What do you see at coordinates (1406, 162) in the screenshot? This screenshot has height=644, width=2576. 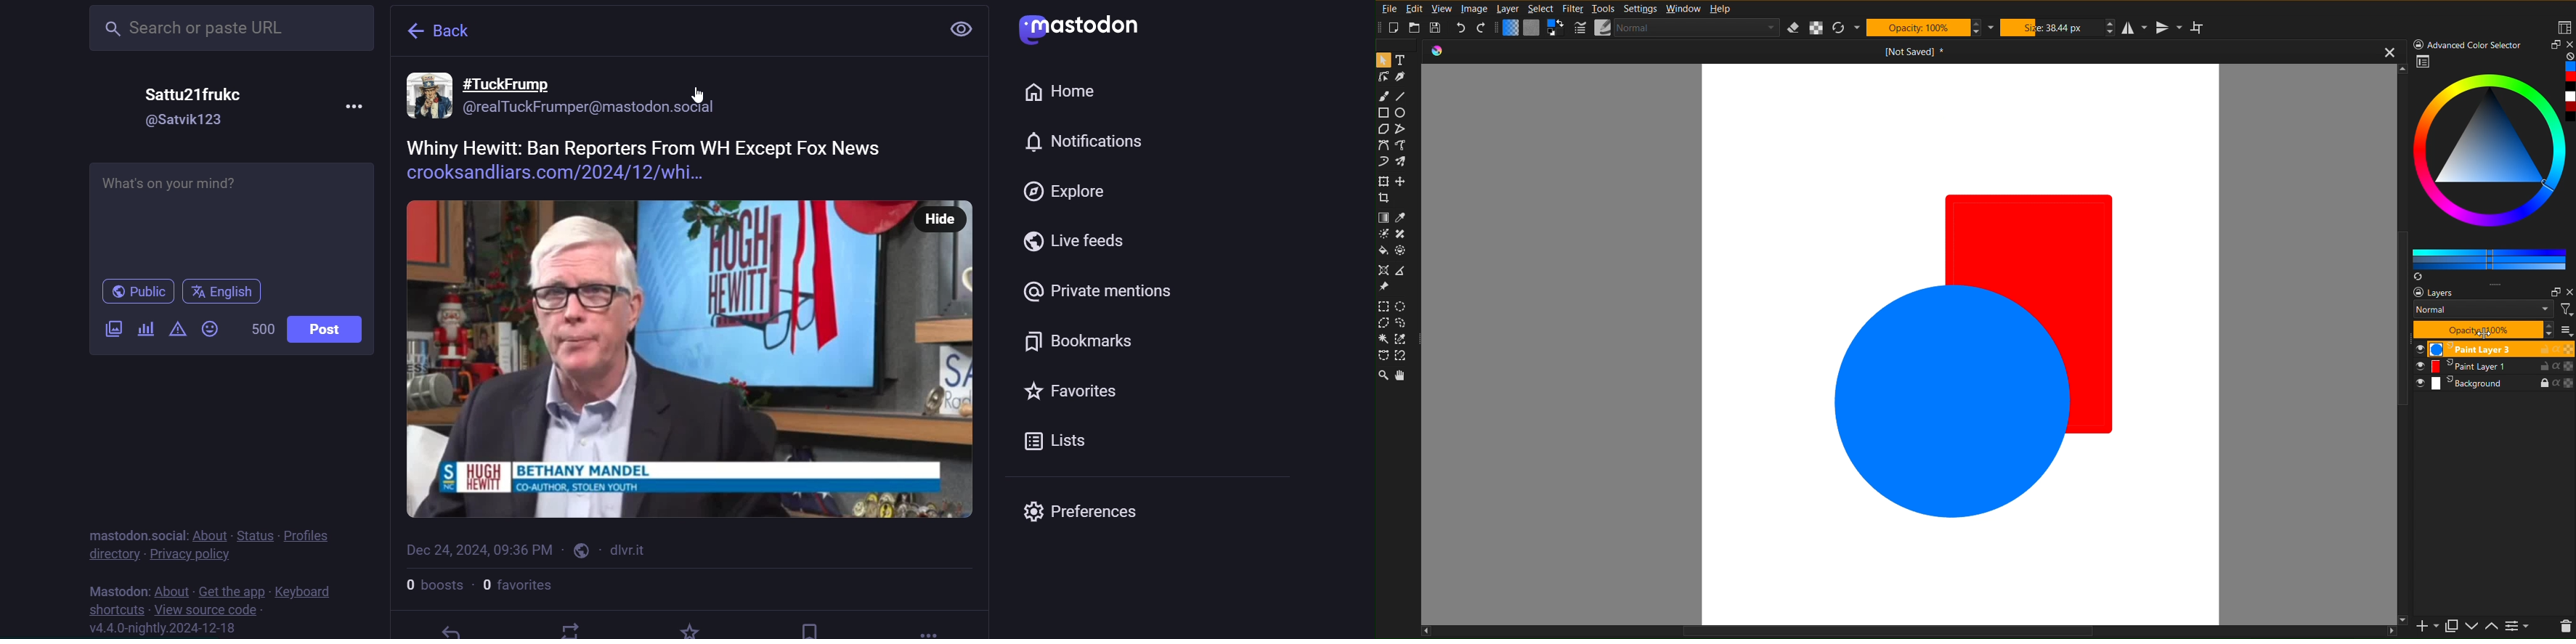 I see `Brush Tool` at bounding box center [1406, 162].